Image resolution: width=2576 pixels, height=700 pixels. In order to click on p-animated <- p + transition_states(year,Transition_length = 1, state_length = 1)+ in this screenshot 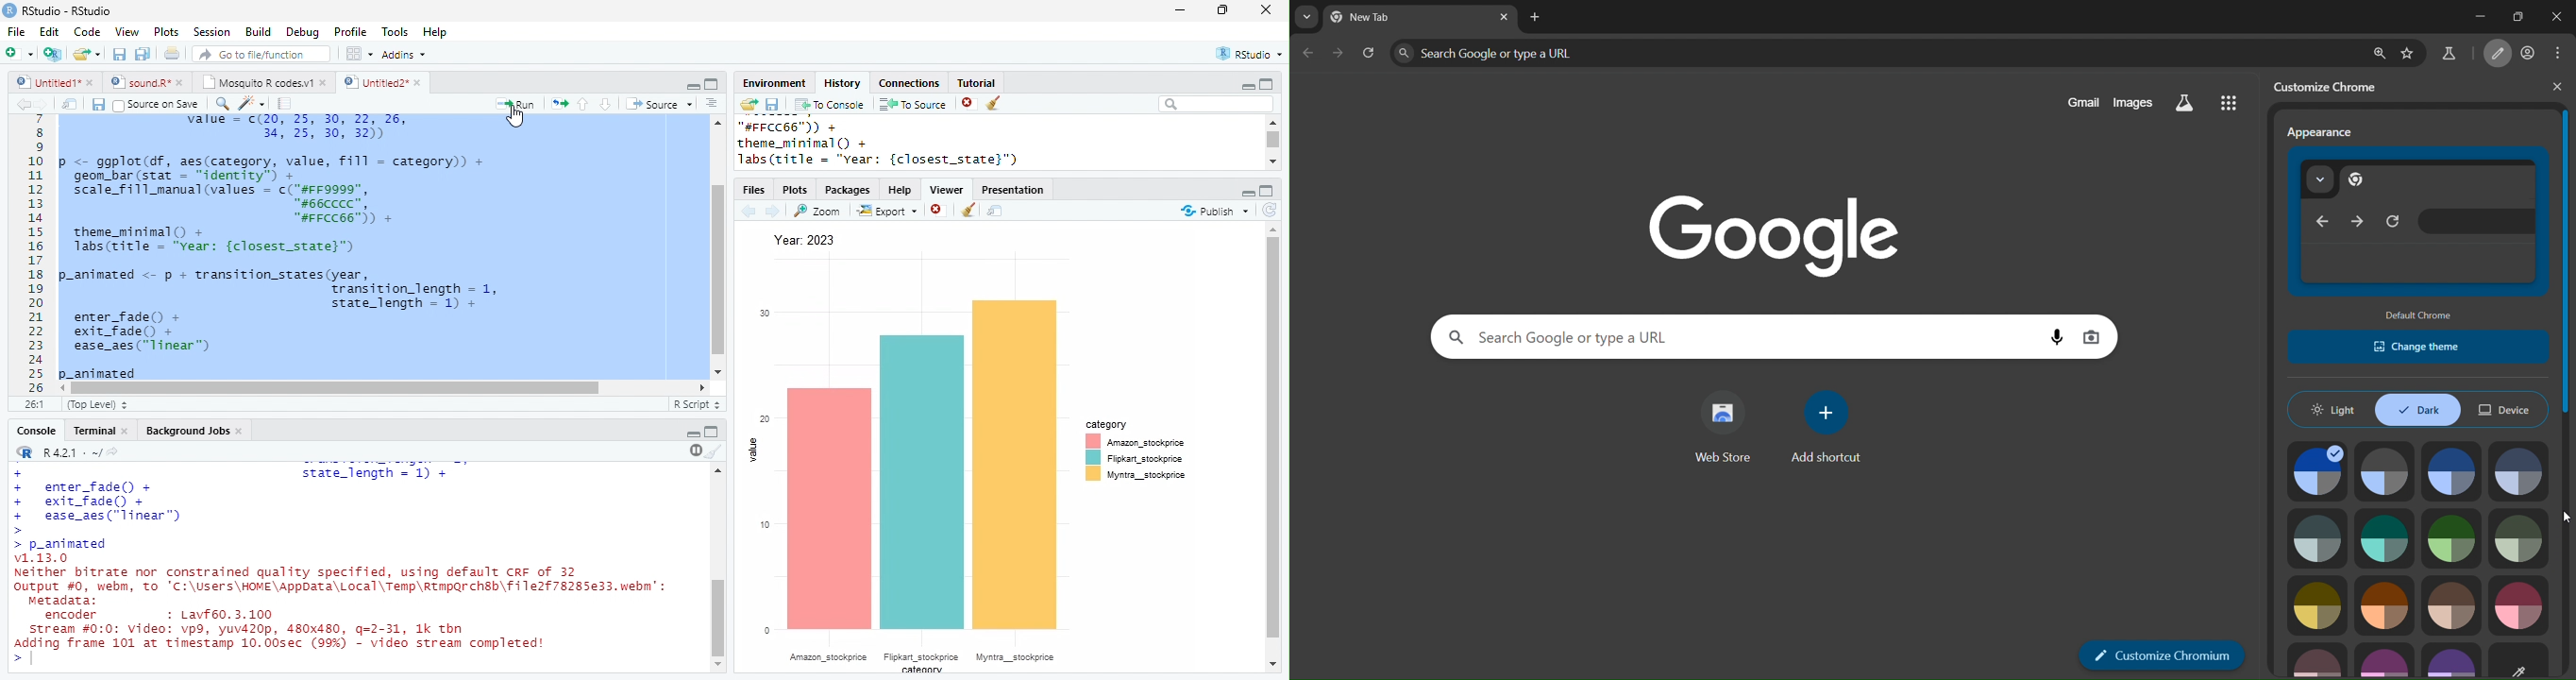, I will do `click(287, 287)`.